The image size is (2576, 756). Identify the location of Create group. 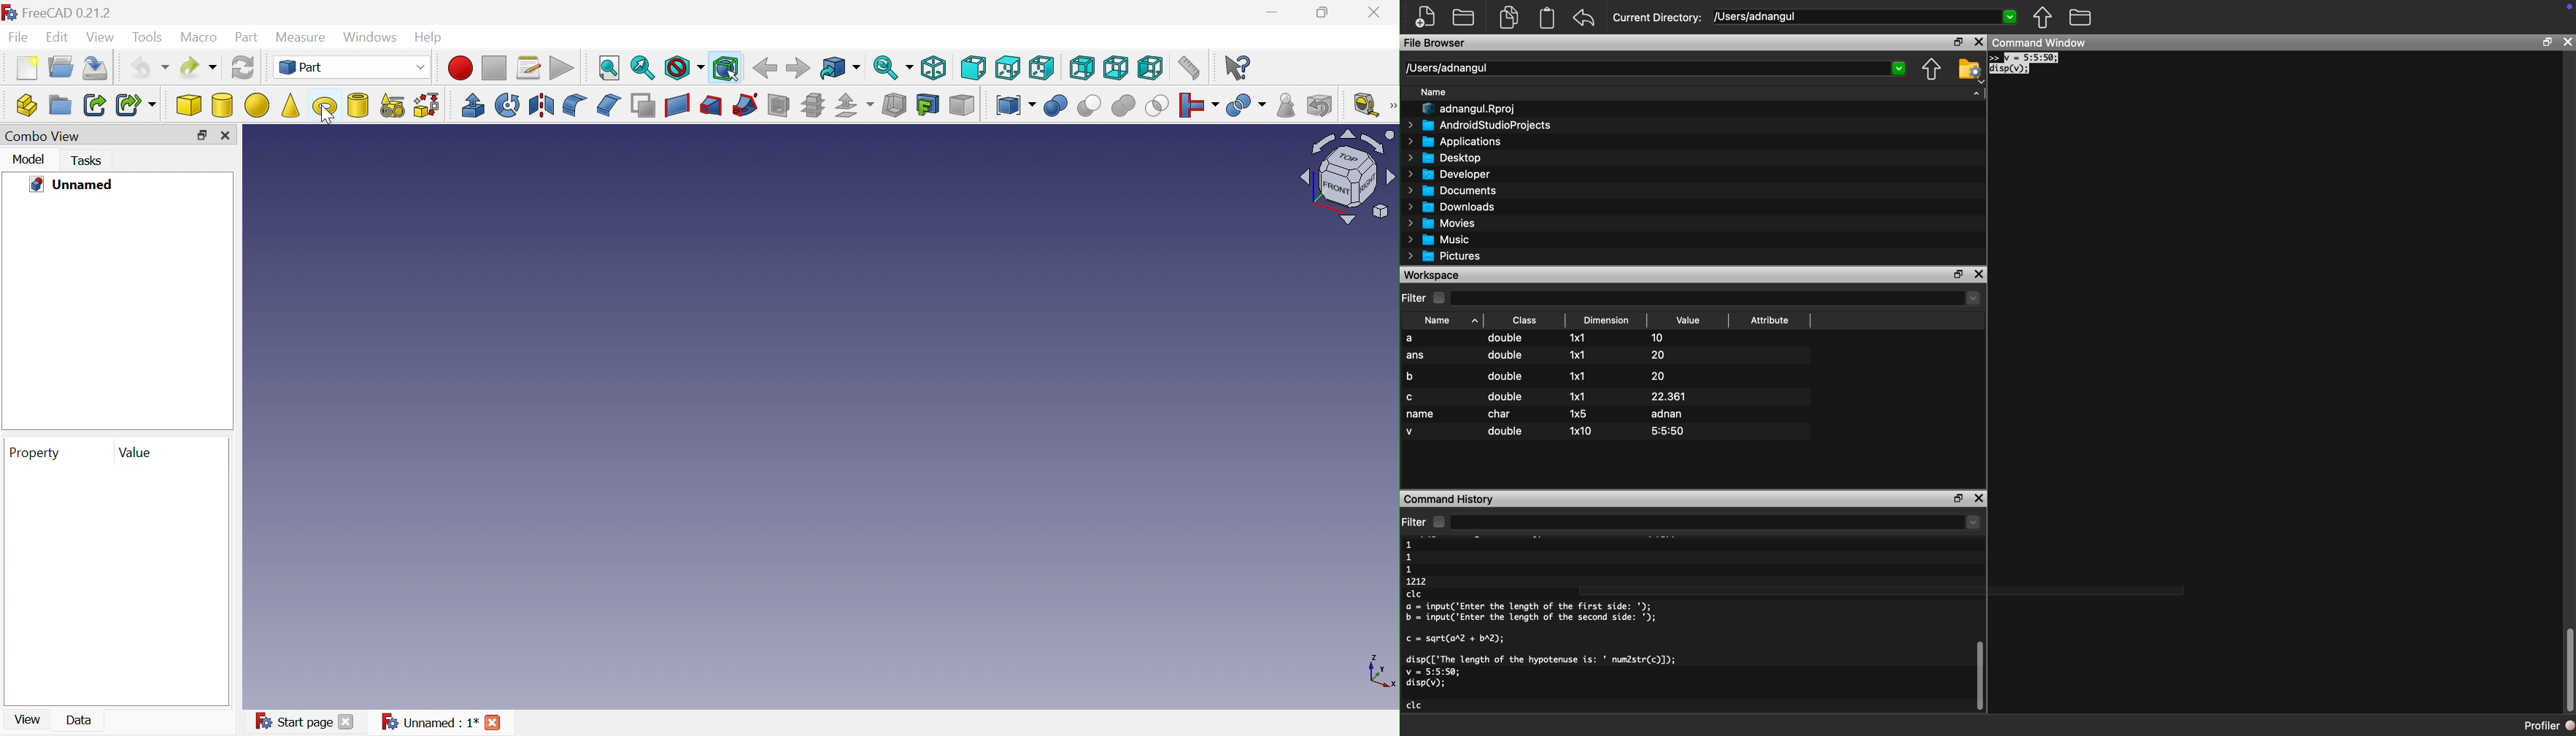
(60, 106).